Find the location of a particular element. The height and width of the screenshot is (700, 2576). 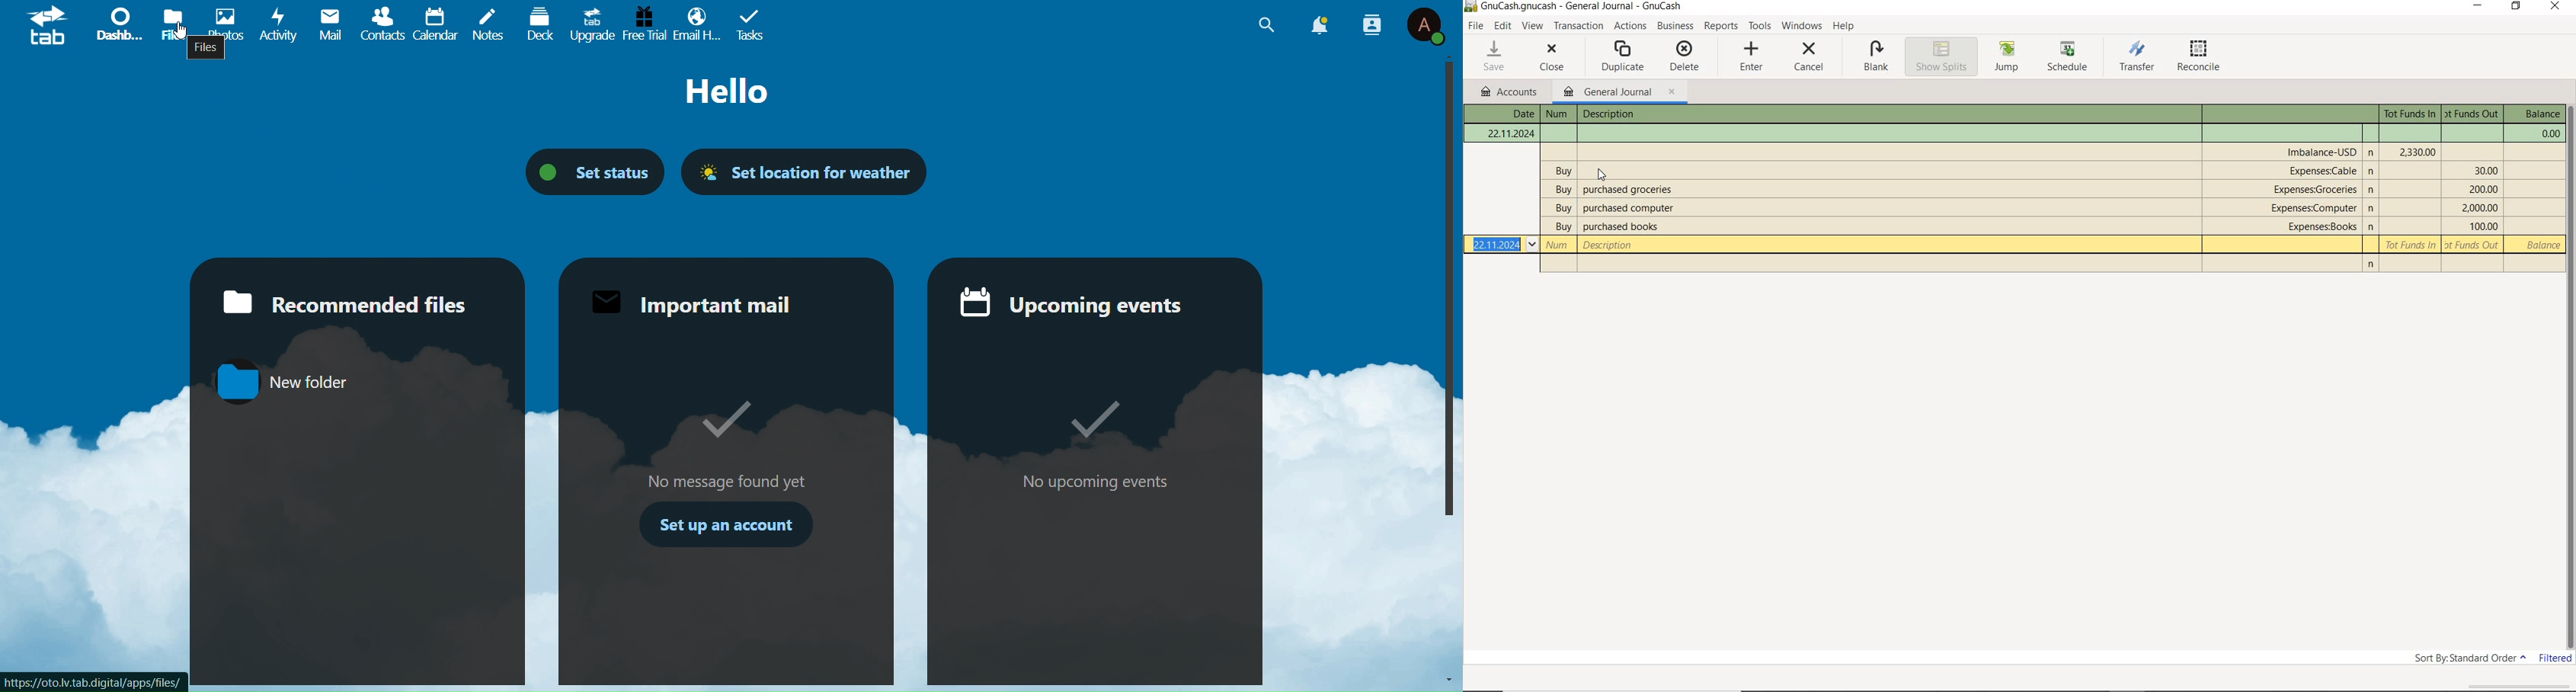

enter is located at coordinates (1749, 58).